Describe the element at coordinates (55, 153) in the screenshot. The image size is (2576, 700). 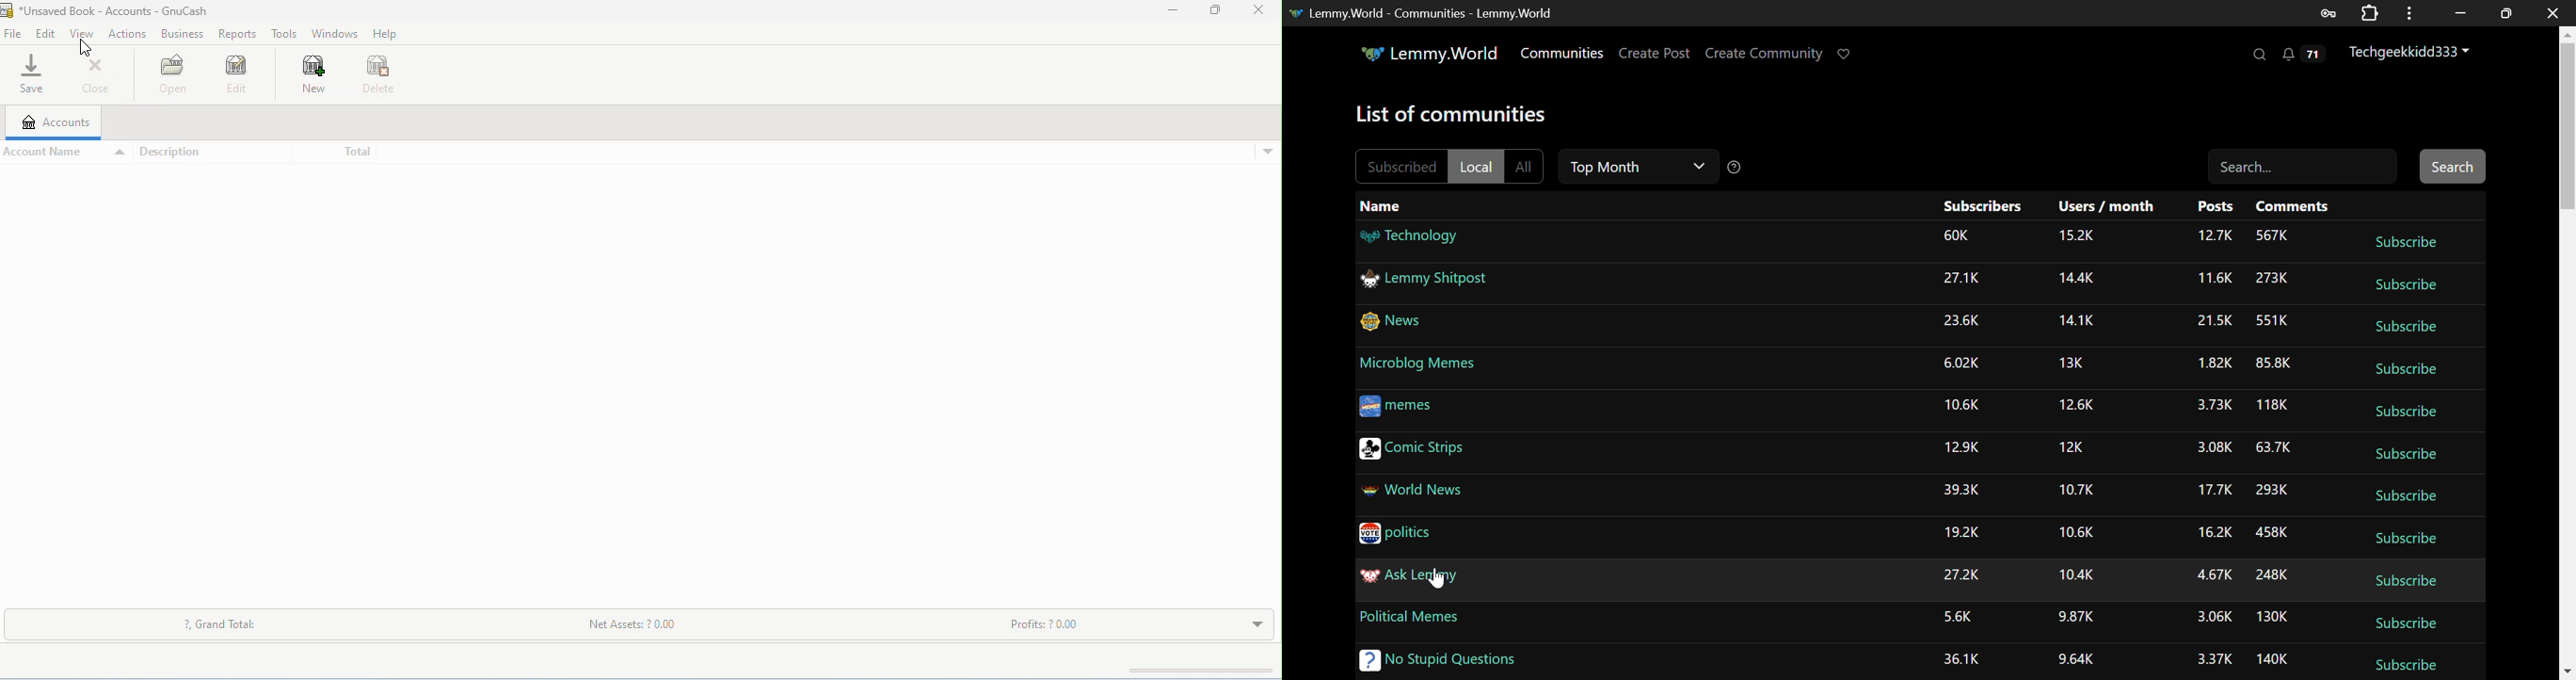
I see `account name` at that location.